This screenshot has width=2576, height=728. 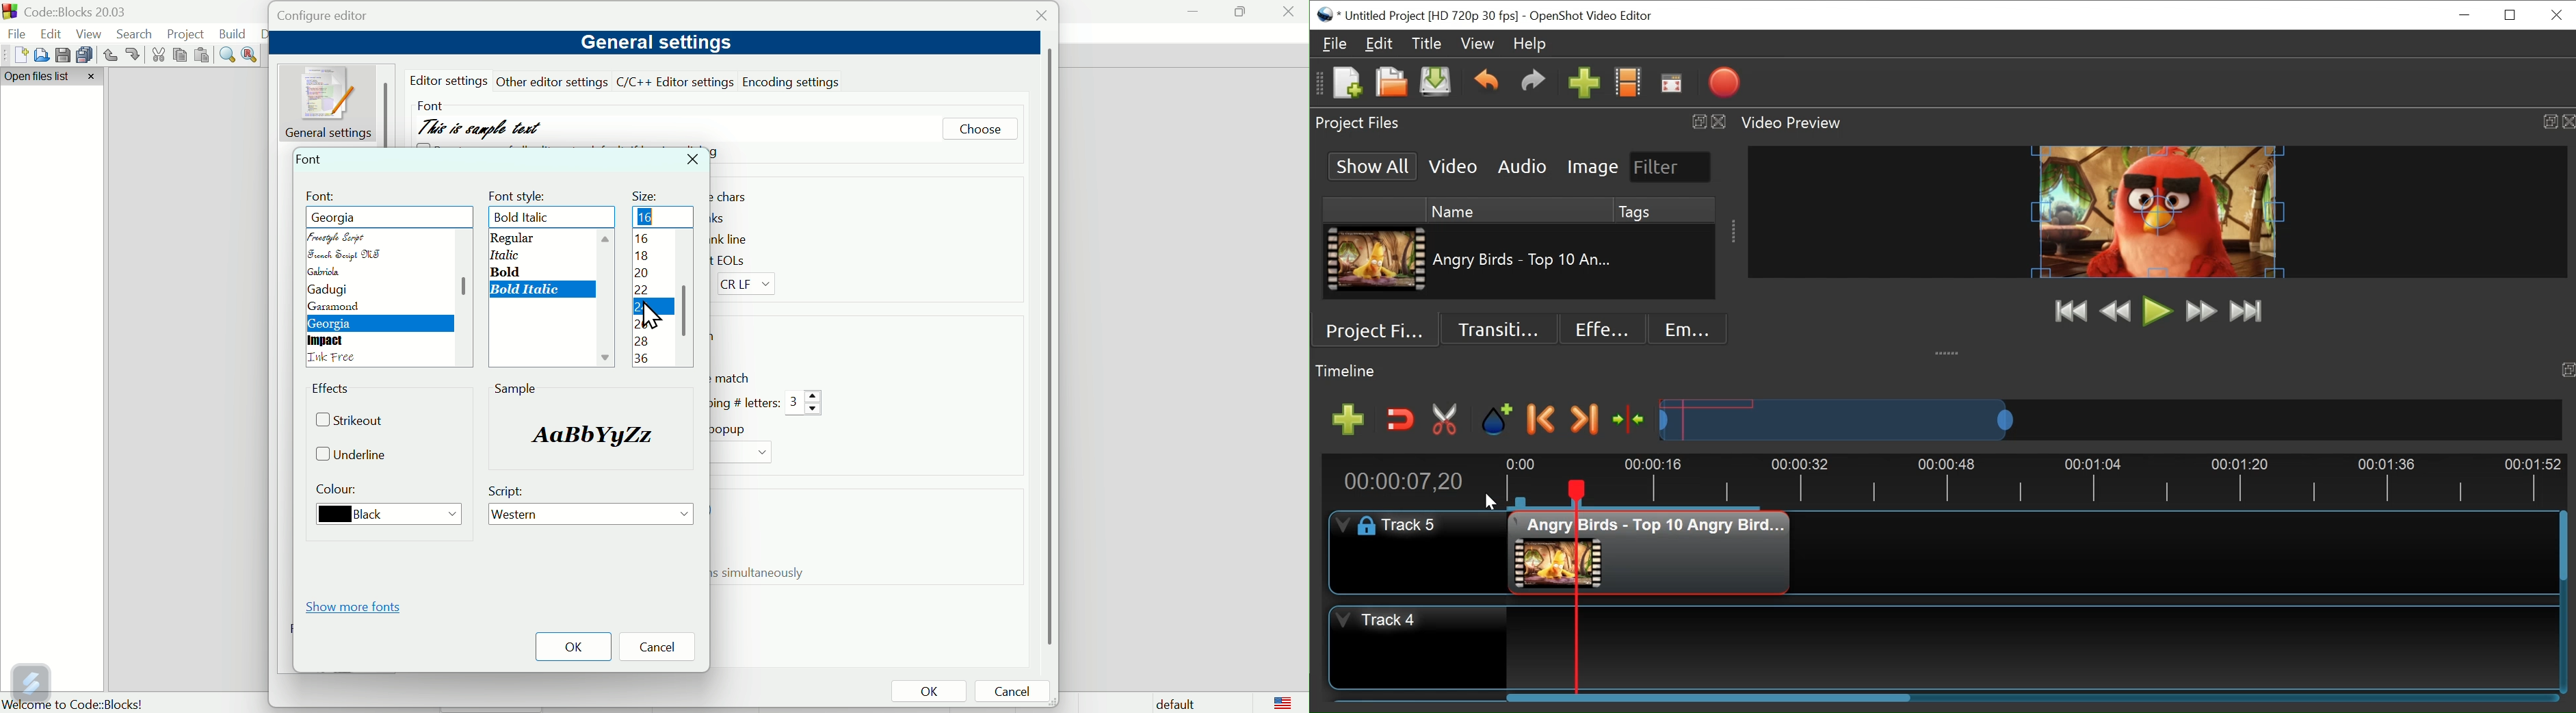 I want to click on Name, so click(x=1514, y=211).